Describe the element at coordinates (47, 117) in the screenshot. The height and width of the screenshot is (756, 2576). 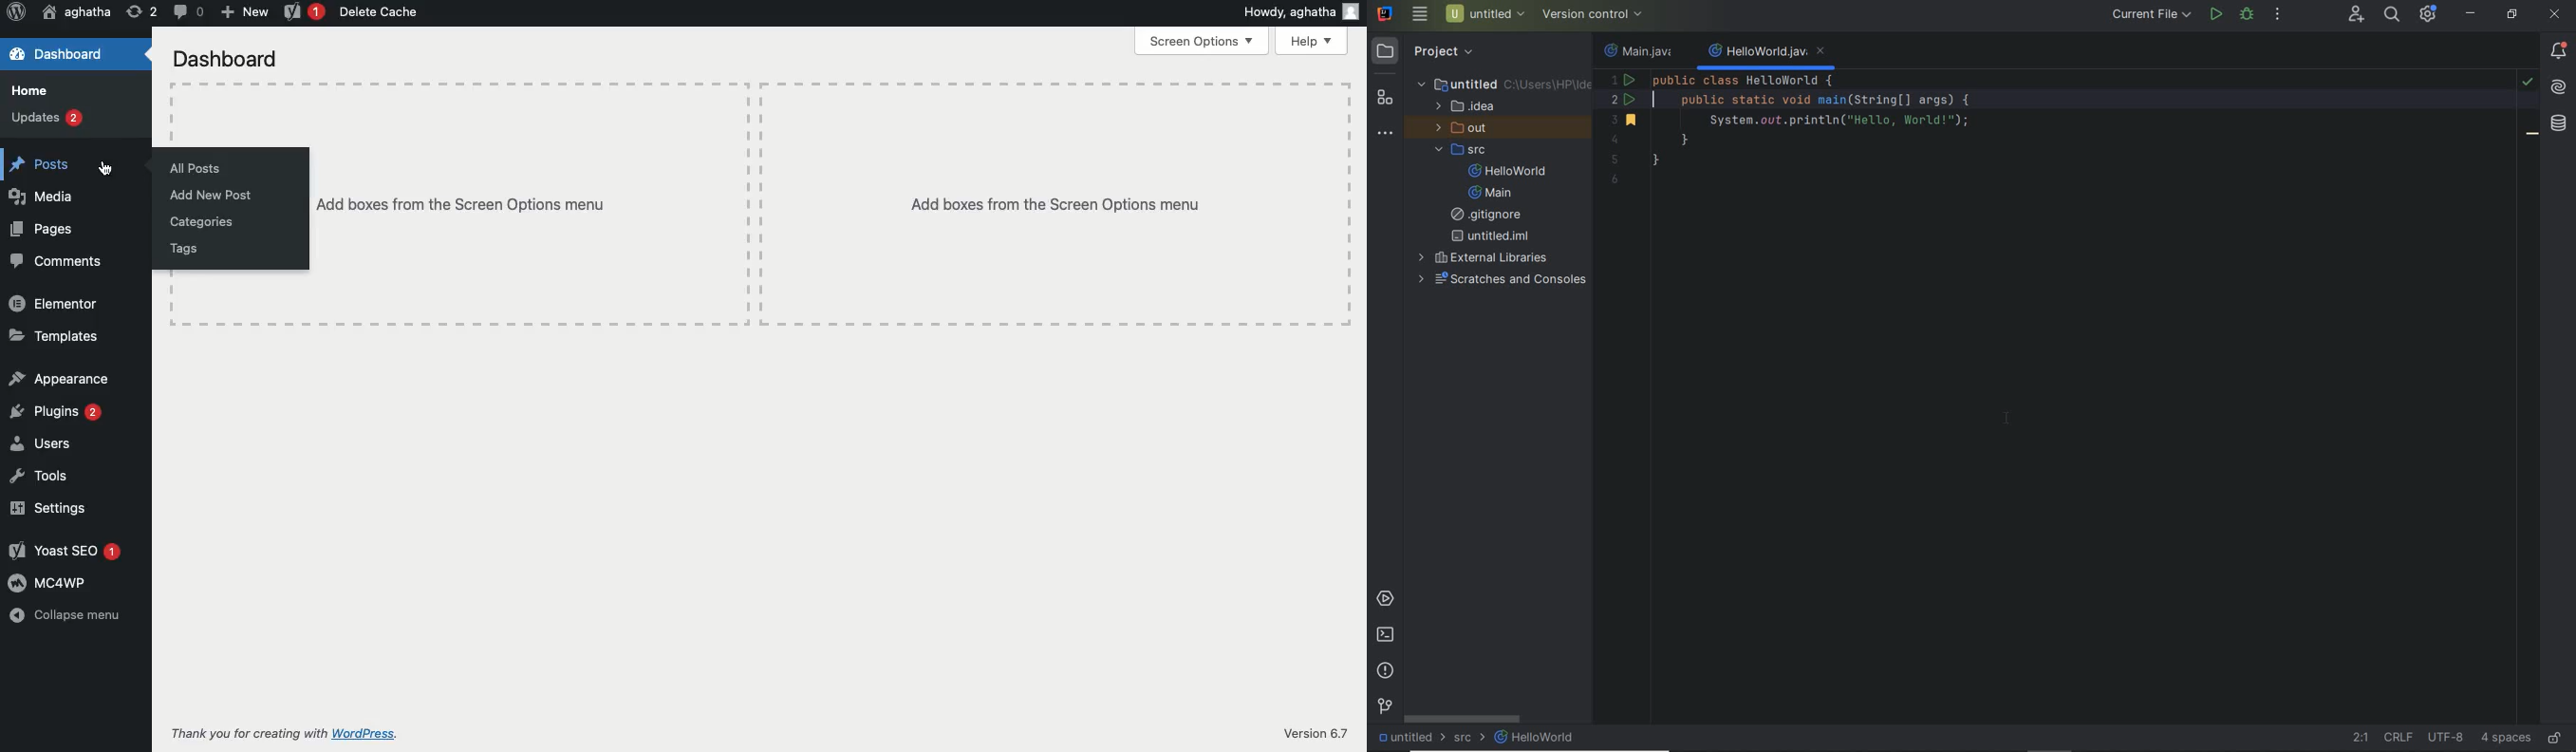
I see `Updates` at that location.